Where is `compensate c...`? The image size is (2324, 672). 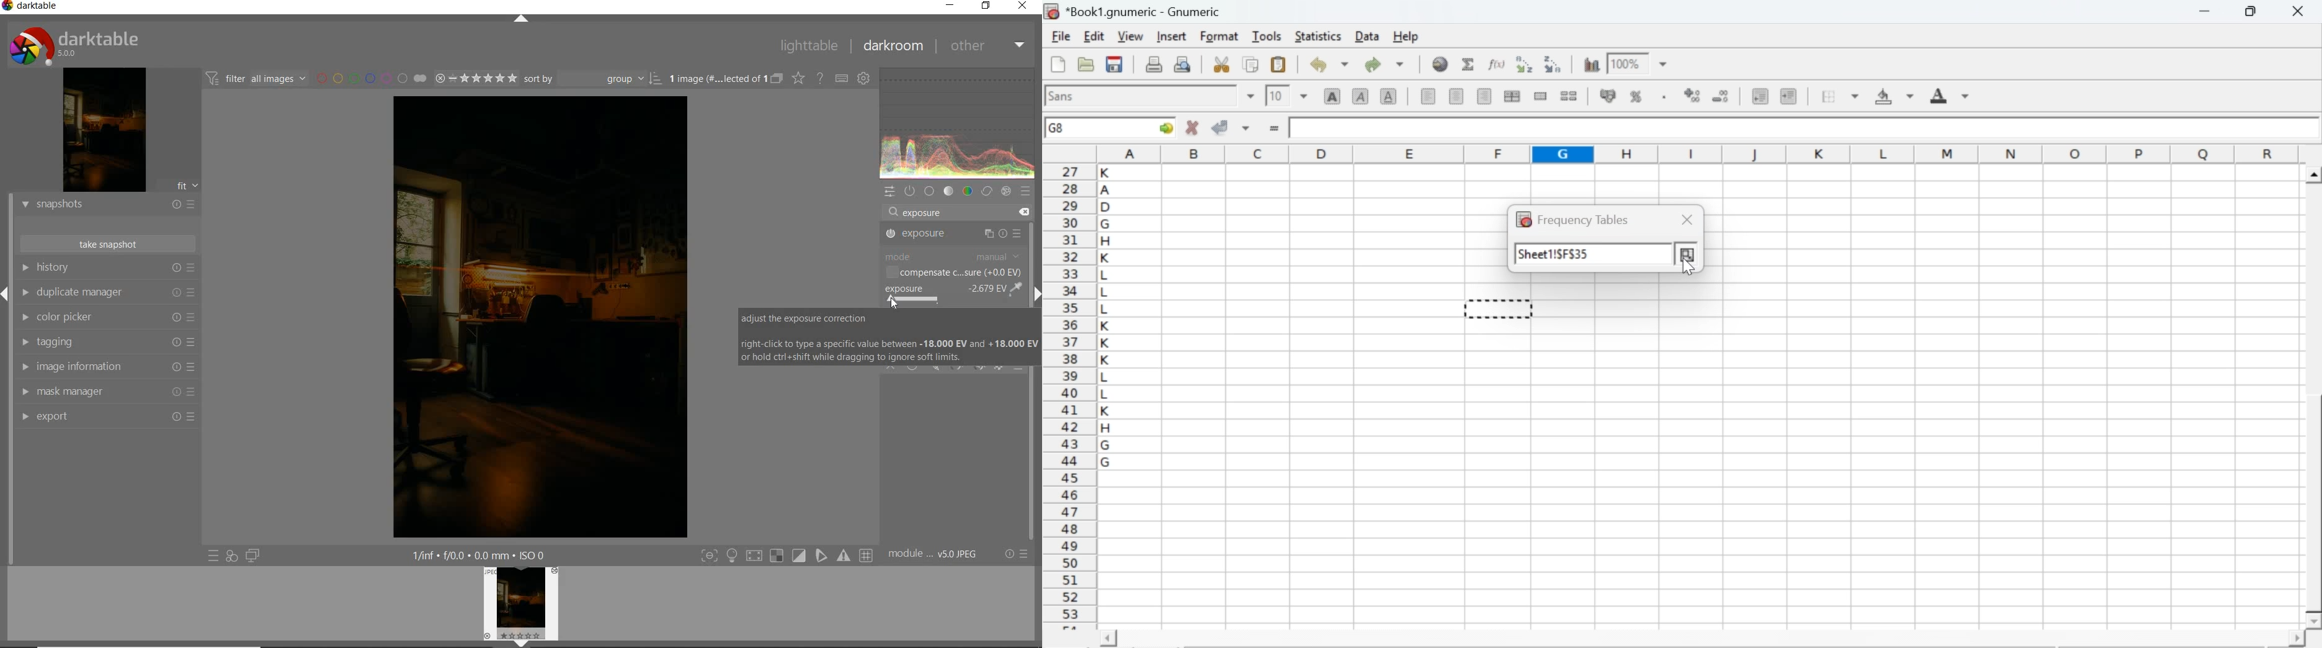
compensate c... is located at coordinates (956, 272).